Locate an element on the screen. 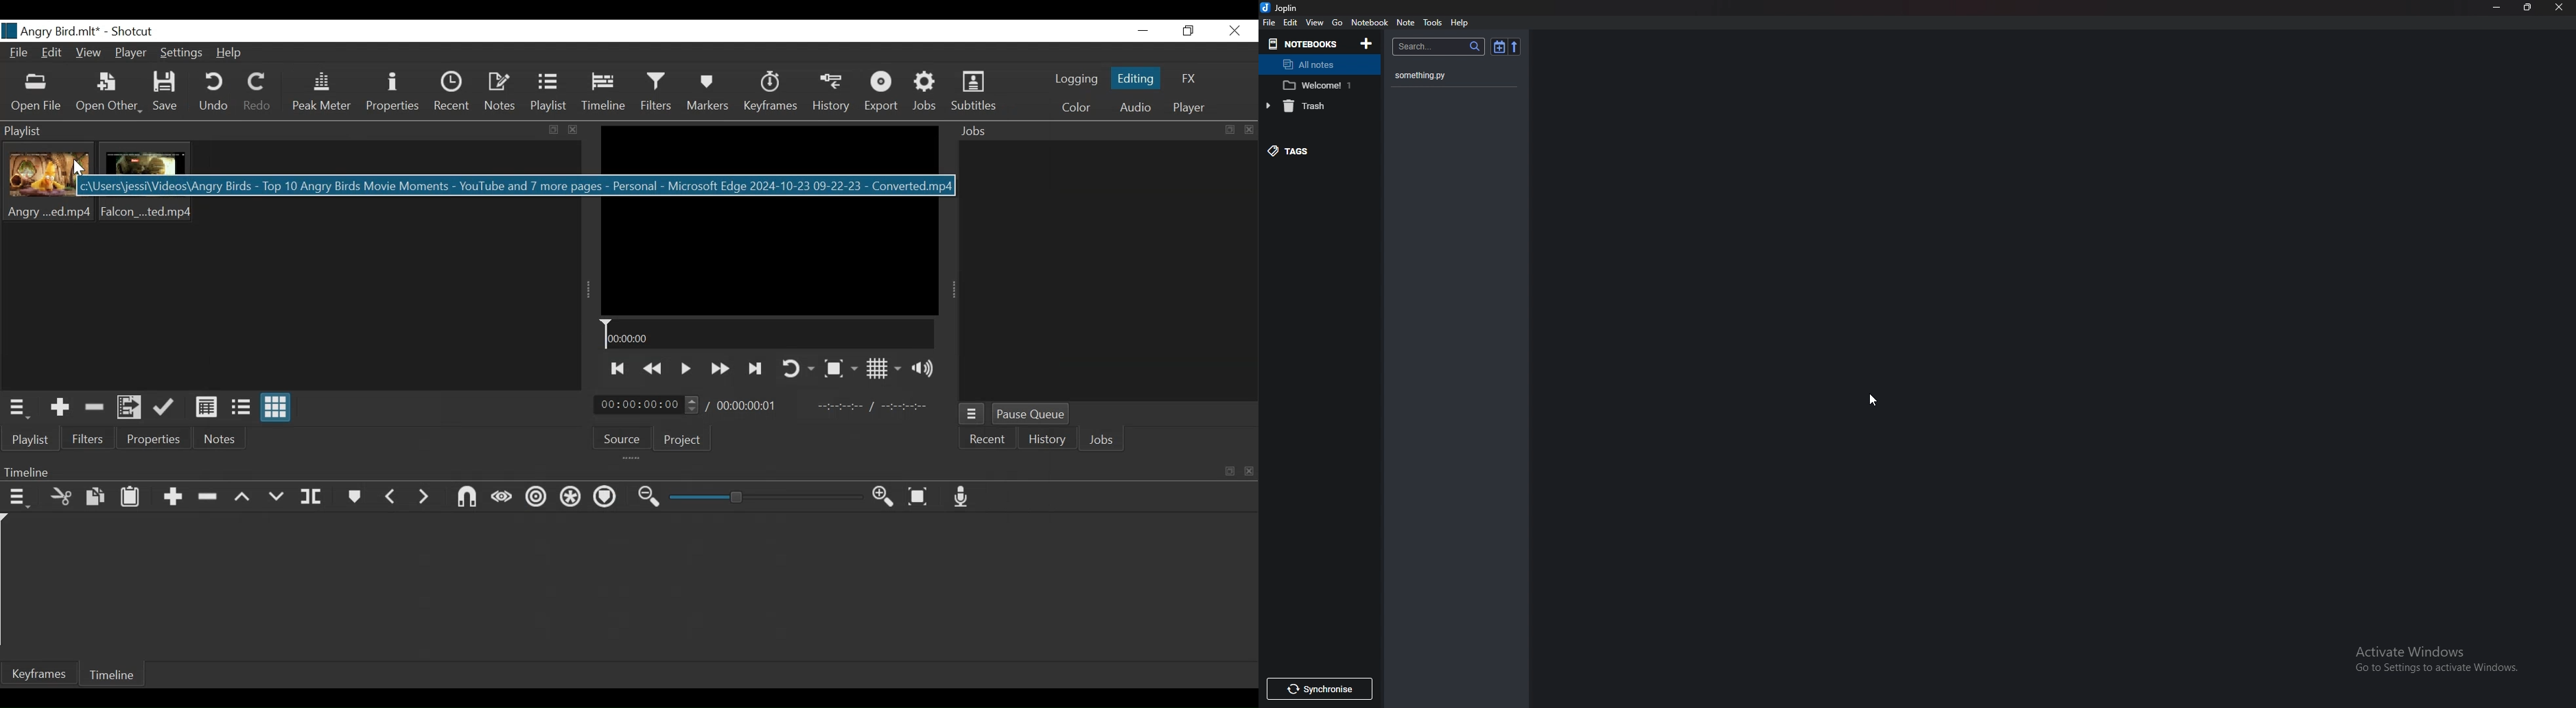 The image size is (2576, 728). Open Other is located at coordinates (108, 94).